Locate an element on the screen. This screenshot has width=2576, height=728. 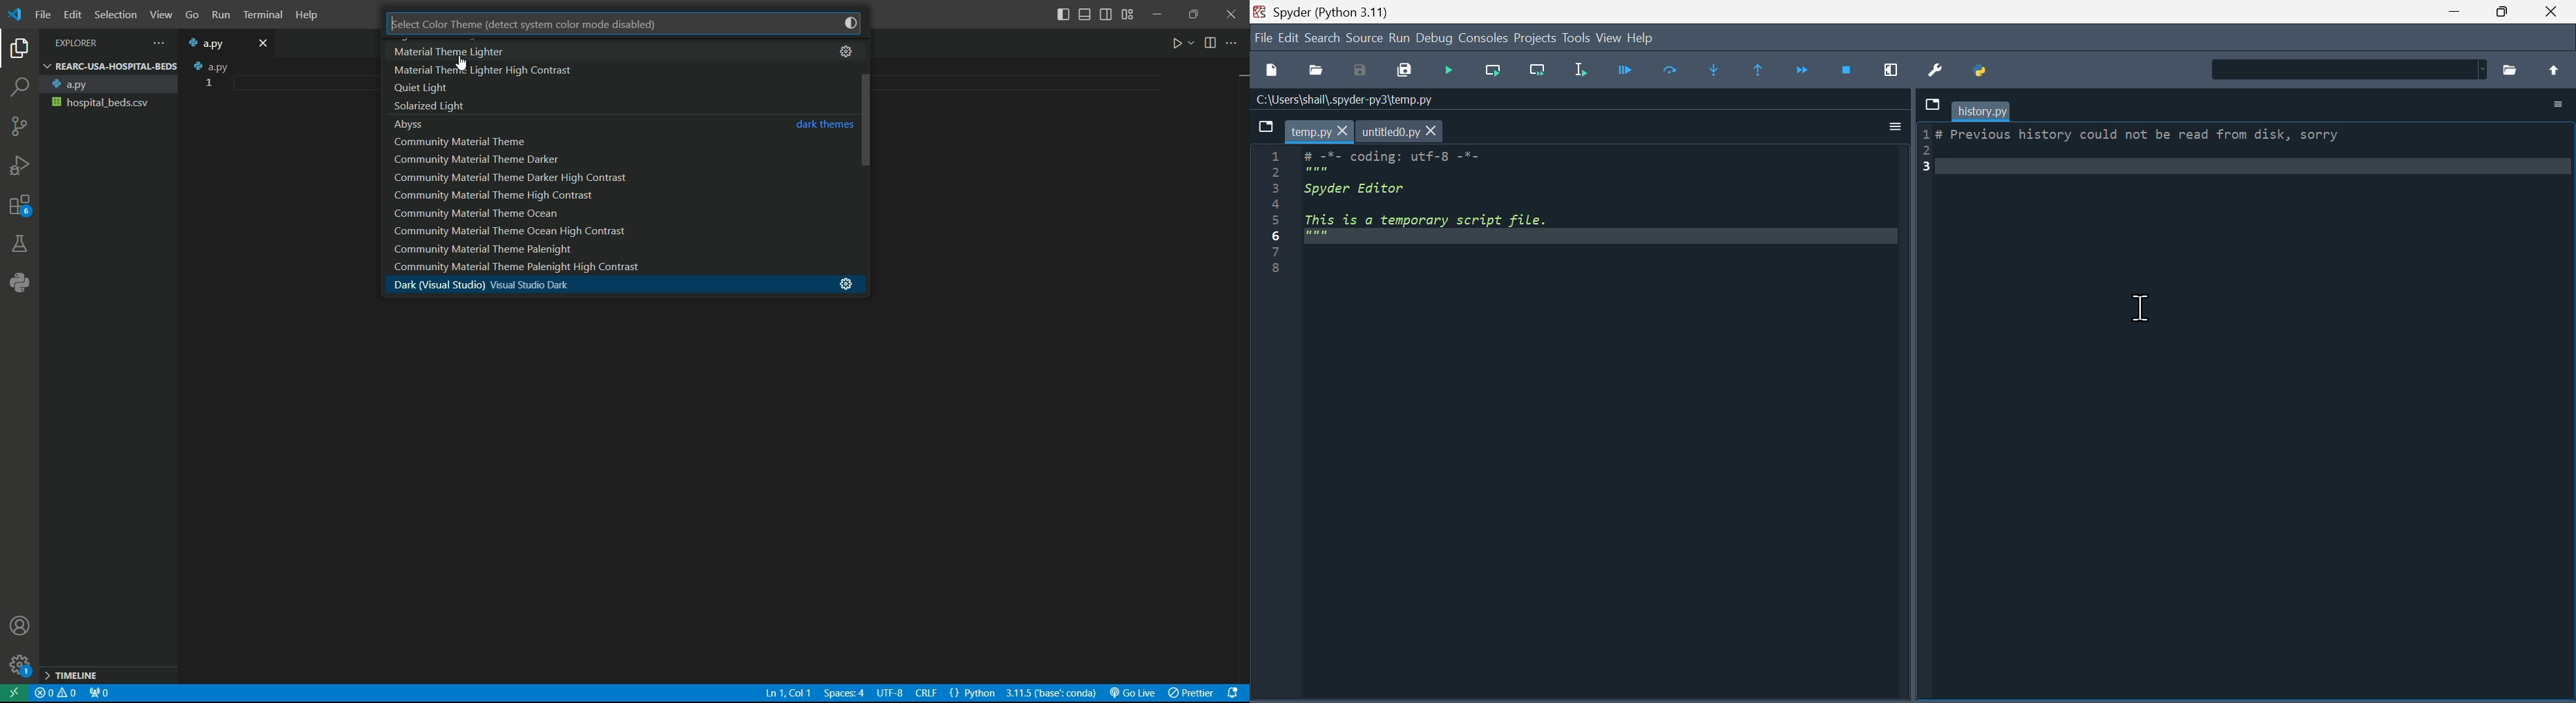
Options is located at coordinates (2559, 104).